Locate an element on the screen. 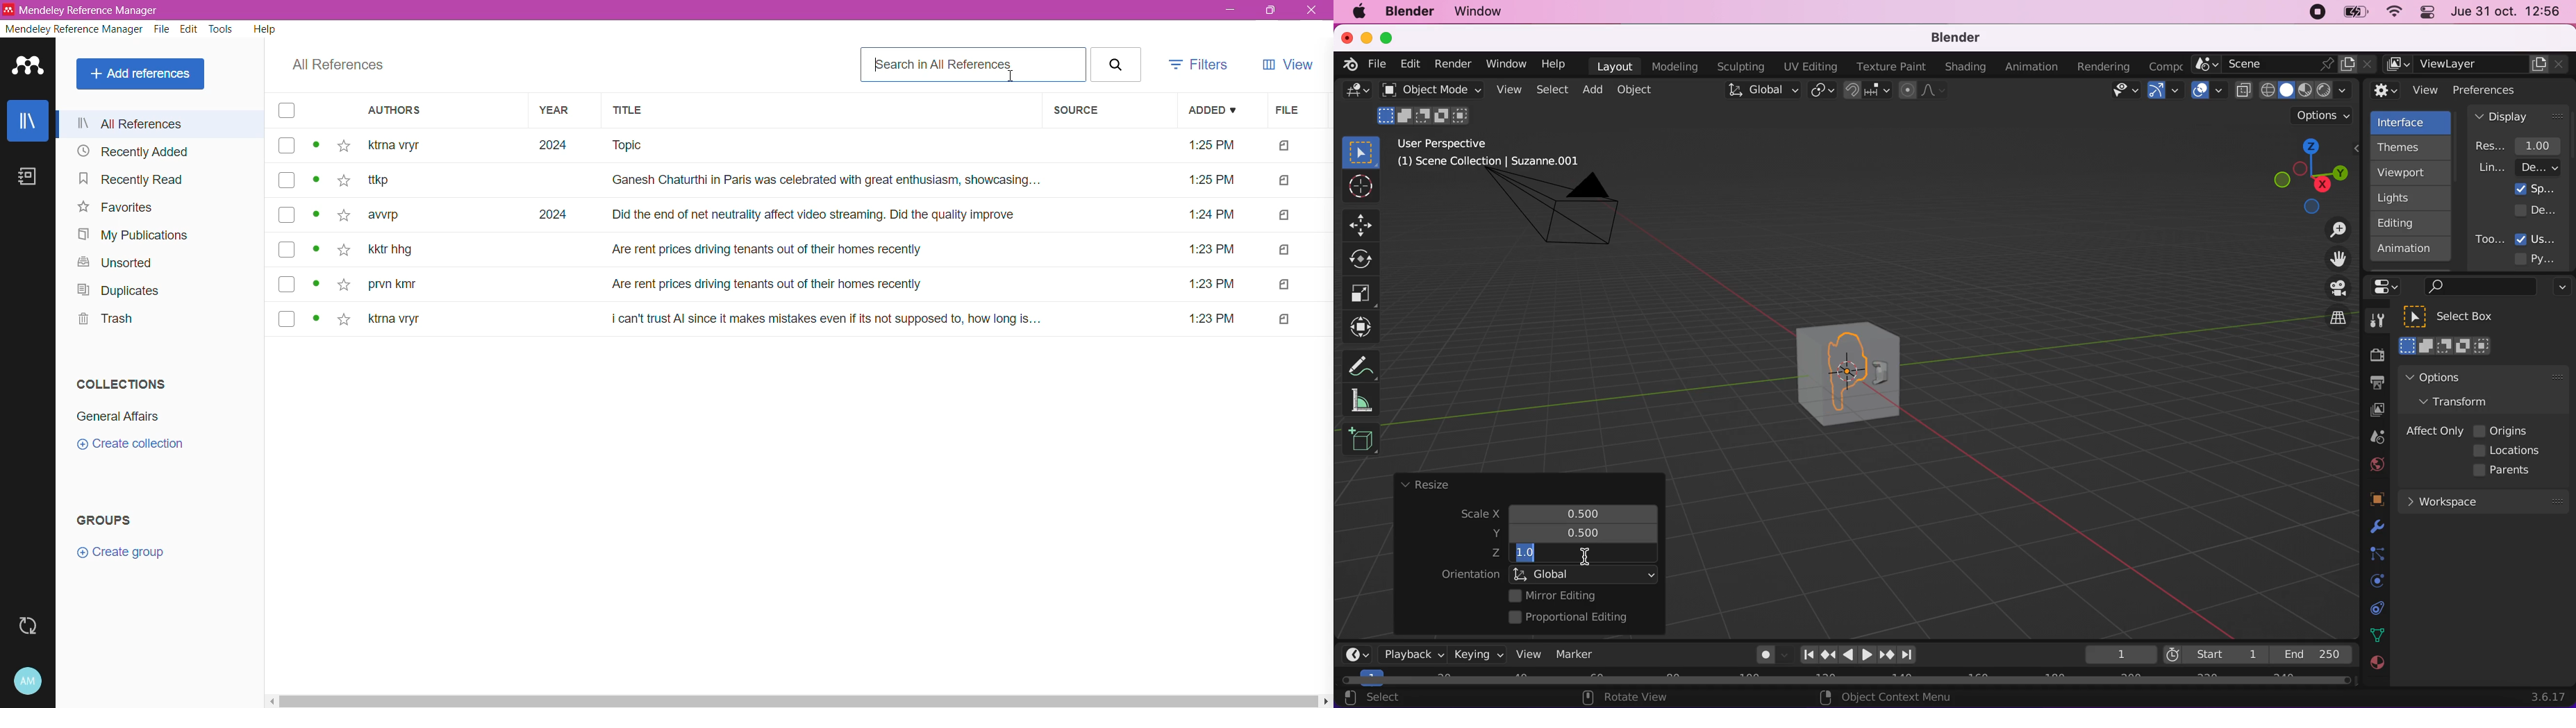 The height and width of the screenshot is (728, 2576). scene is located at coordinates (2284, 65).